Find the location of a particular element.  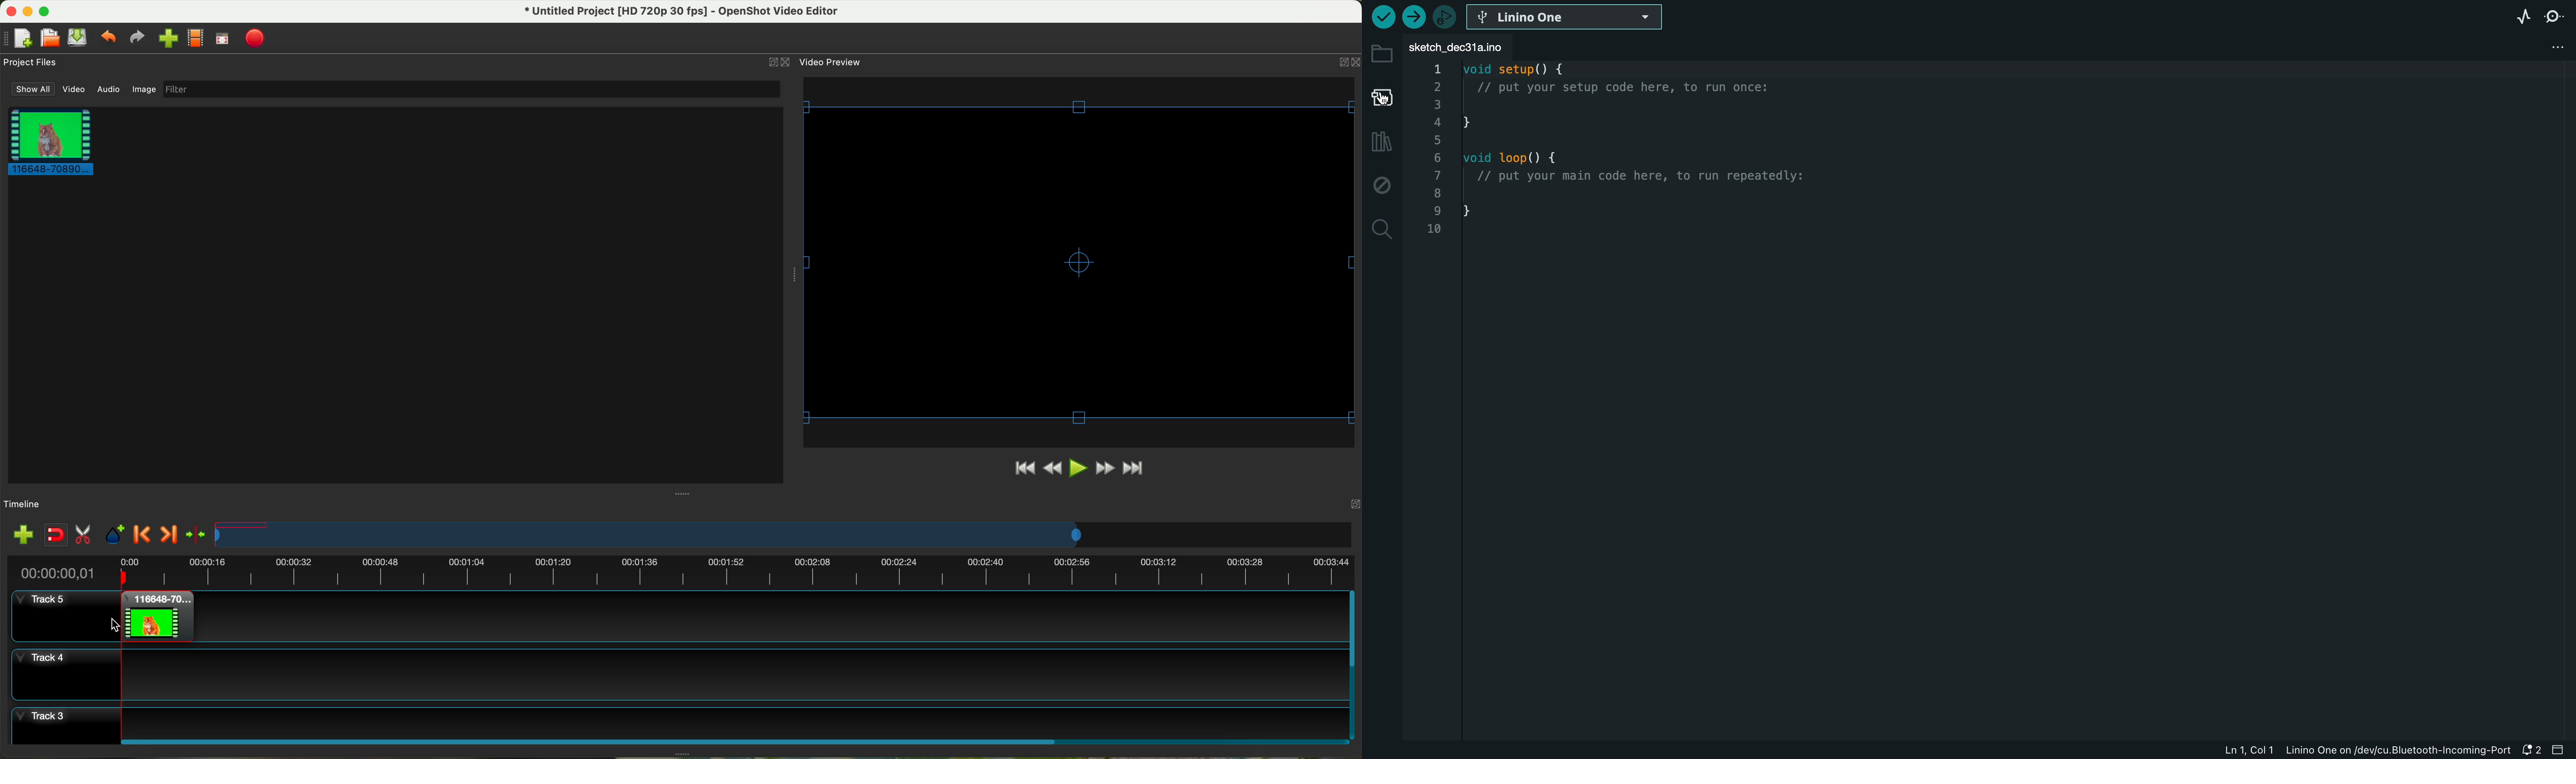

save project is located at coordinates (78, 38).